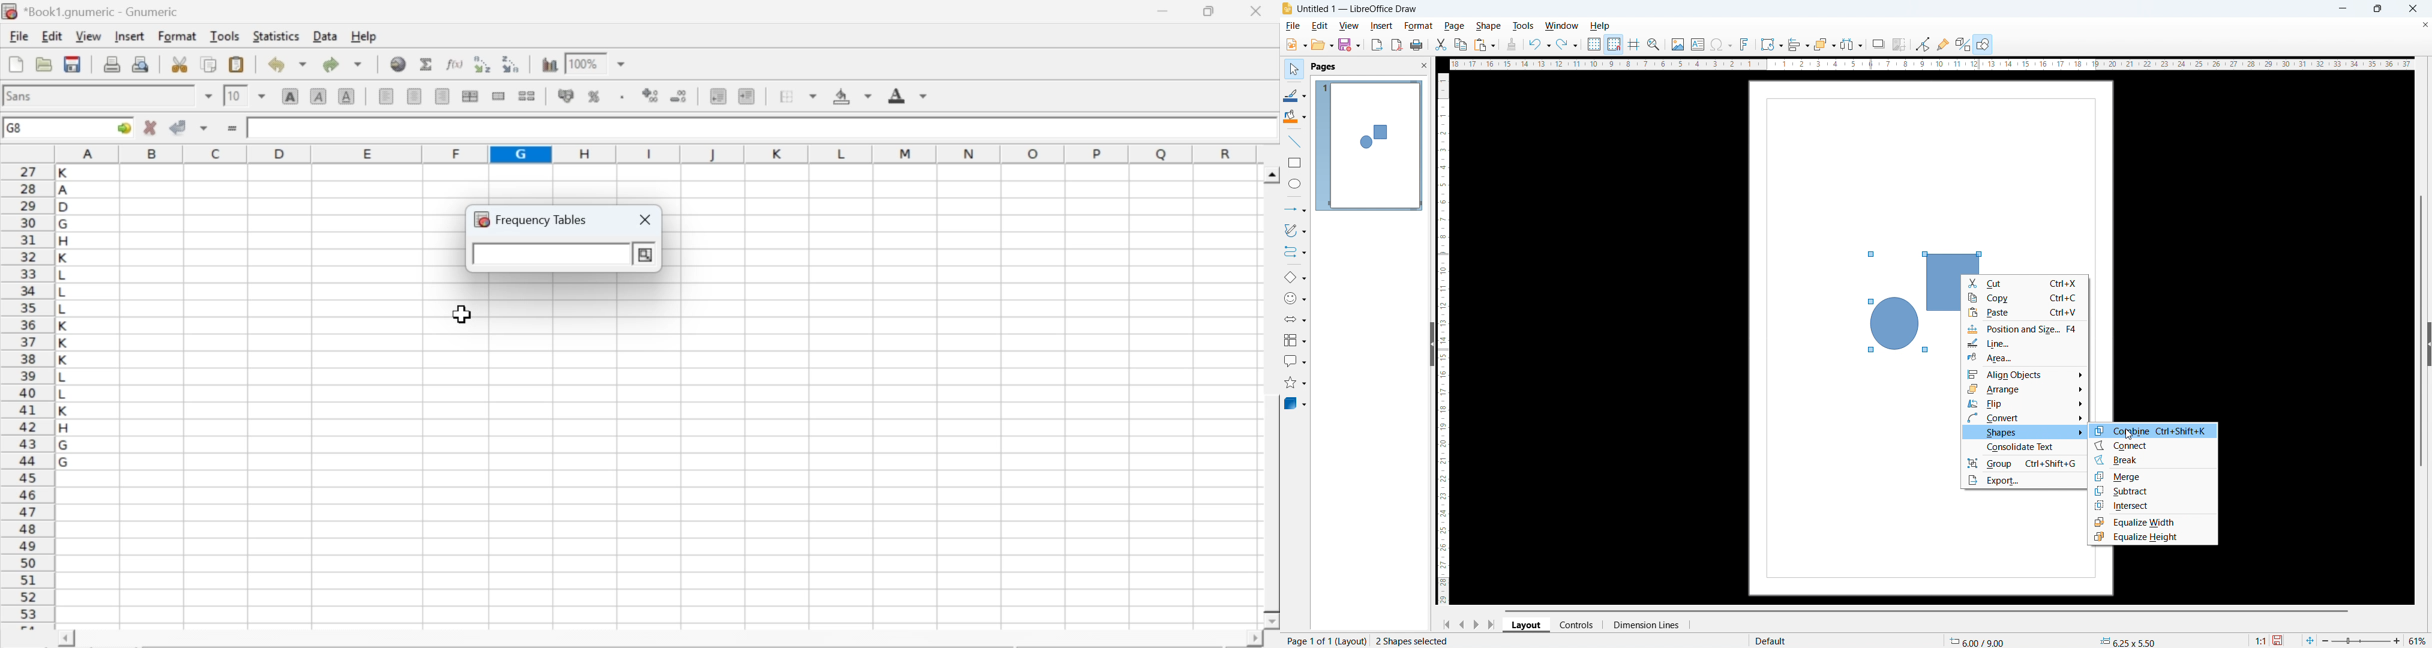  I want to click on scaling factor, so click(2262, 640).